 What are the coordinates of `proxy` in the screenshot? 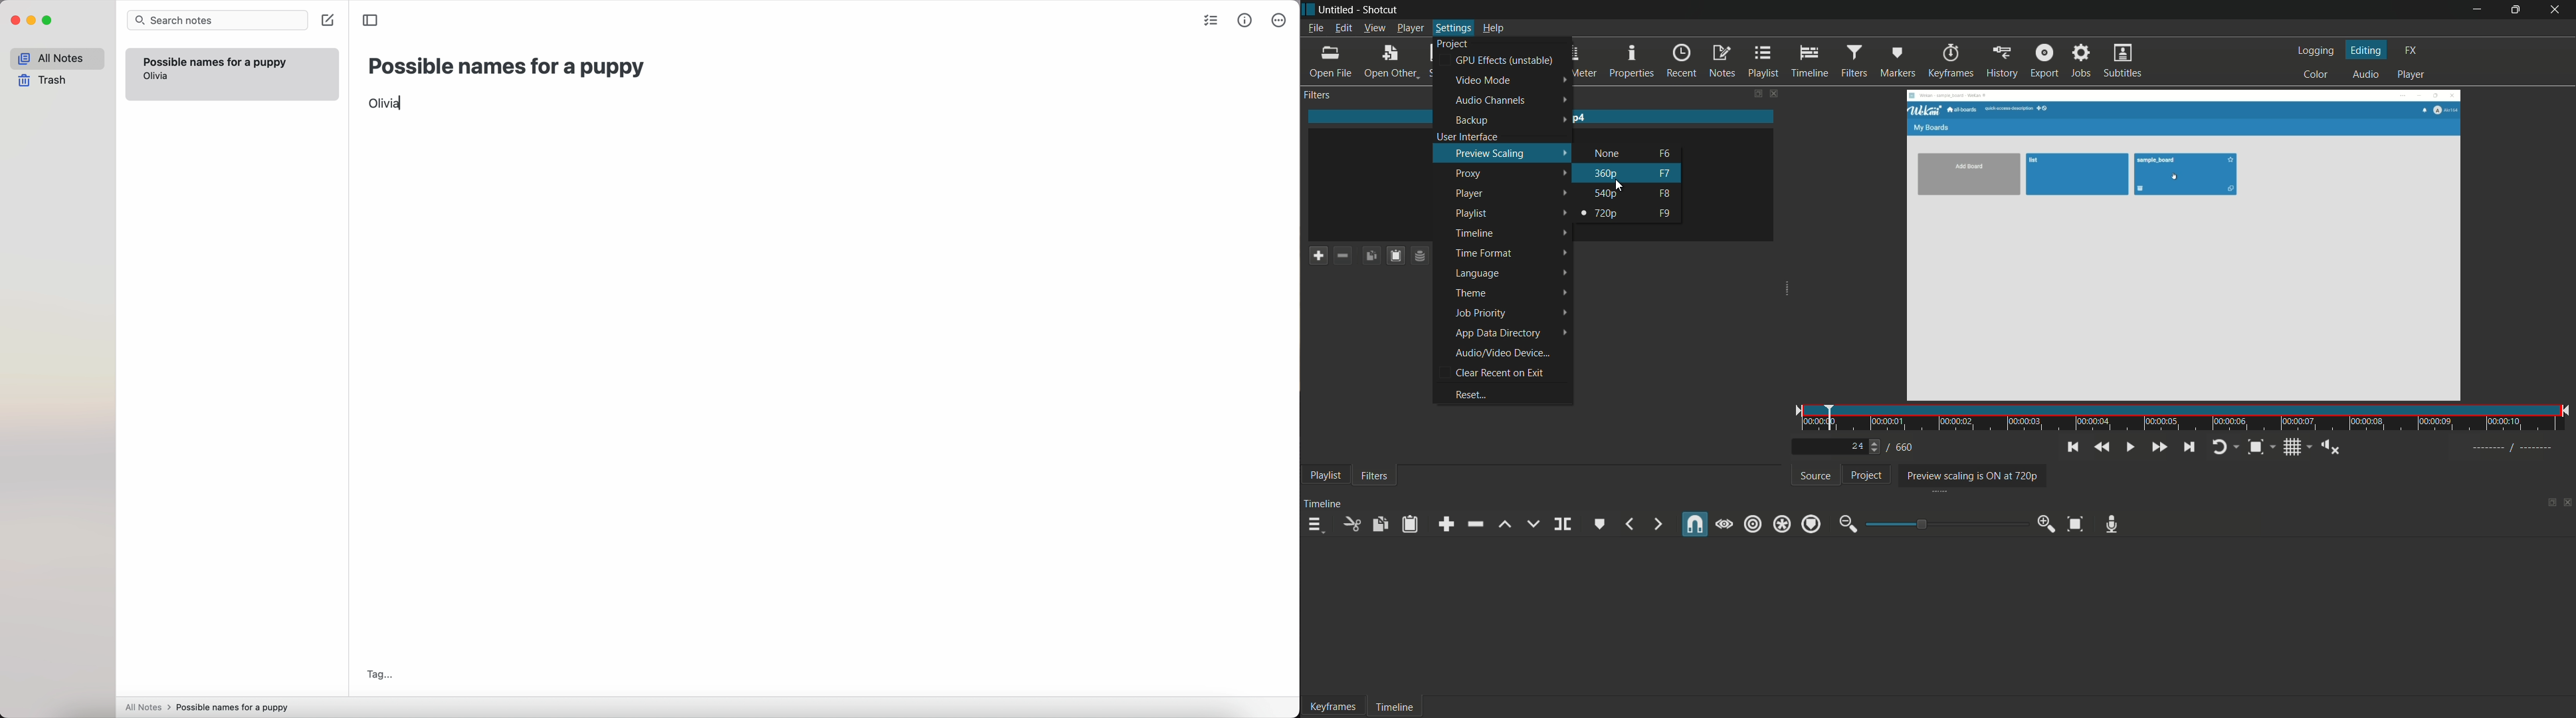 It's located at (1470, 174).